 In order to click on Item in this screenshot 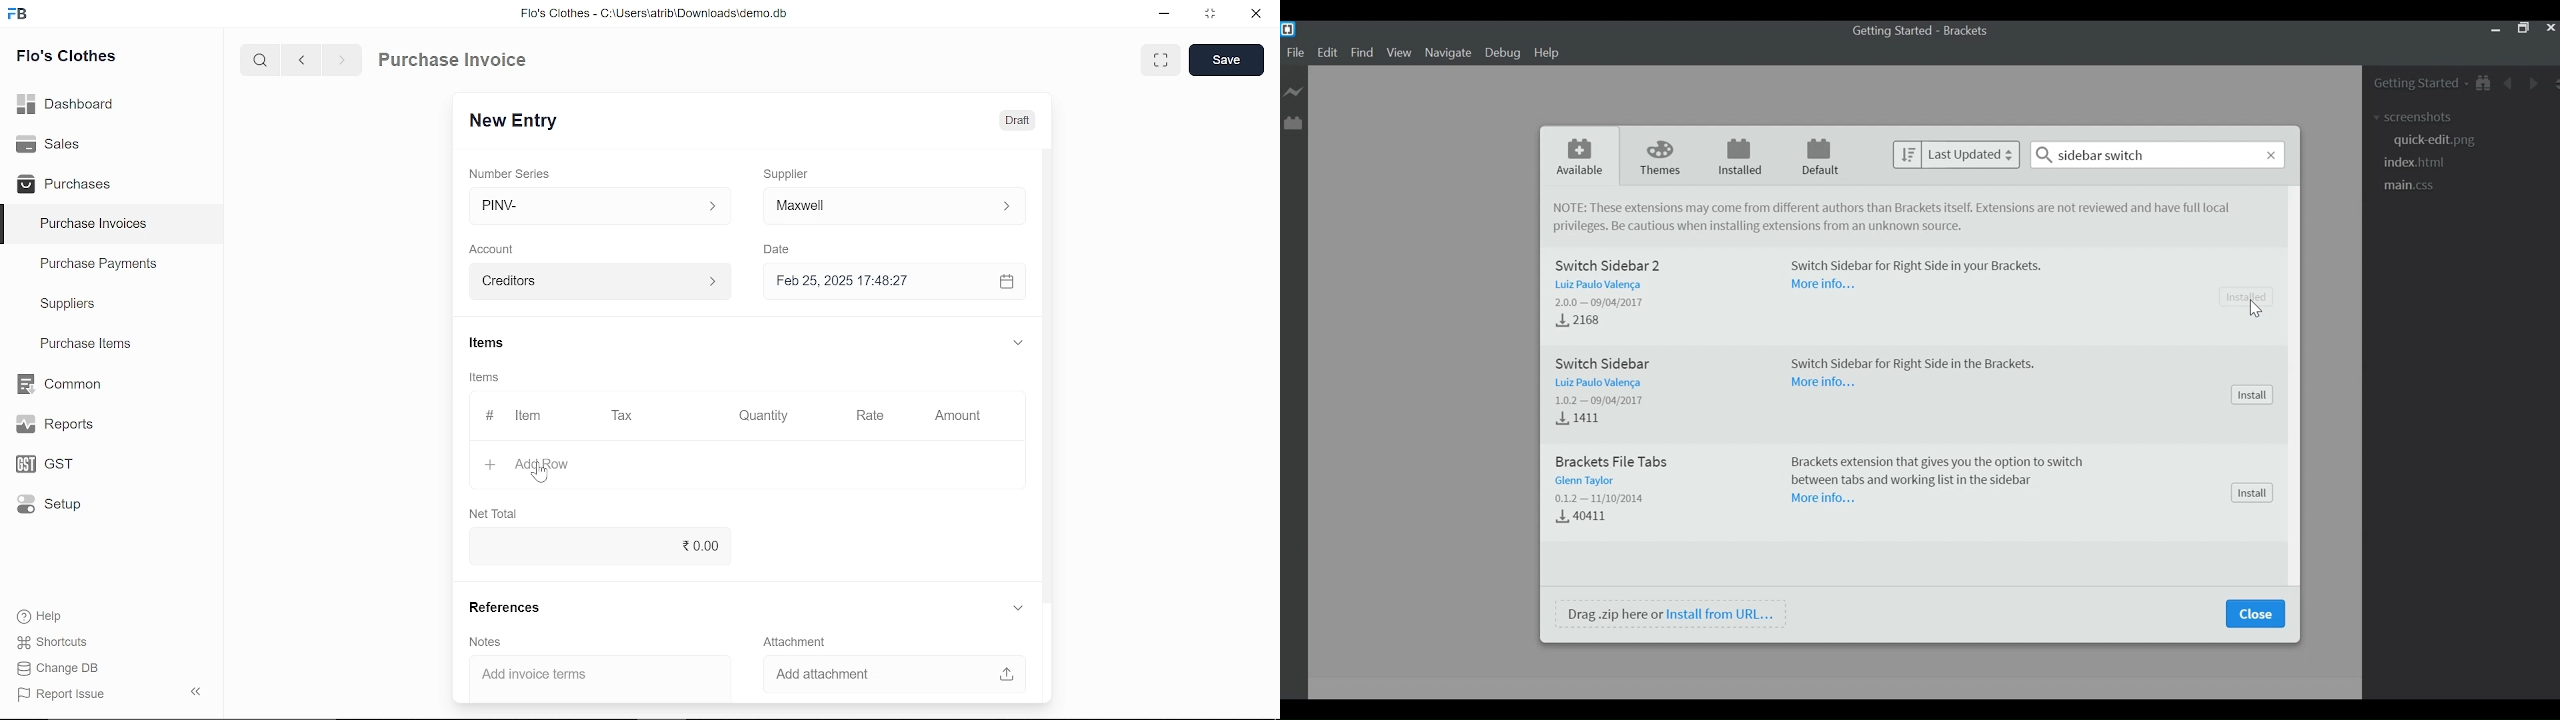, I will do `click(514, 416)`.